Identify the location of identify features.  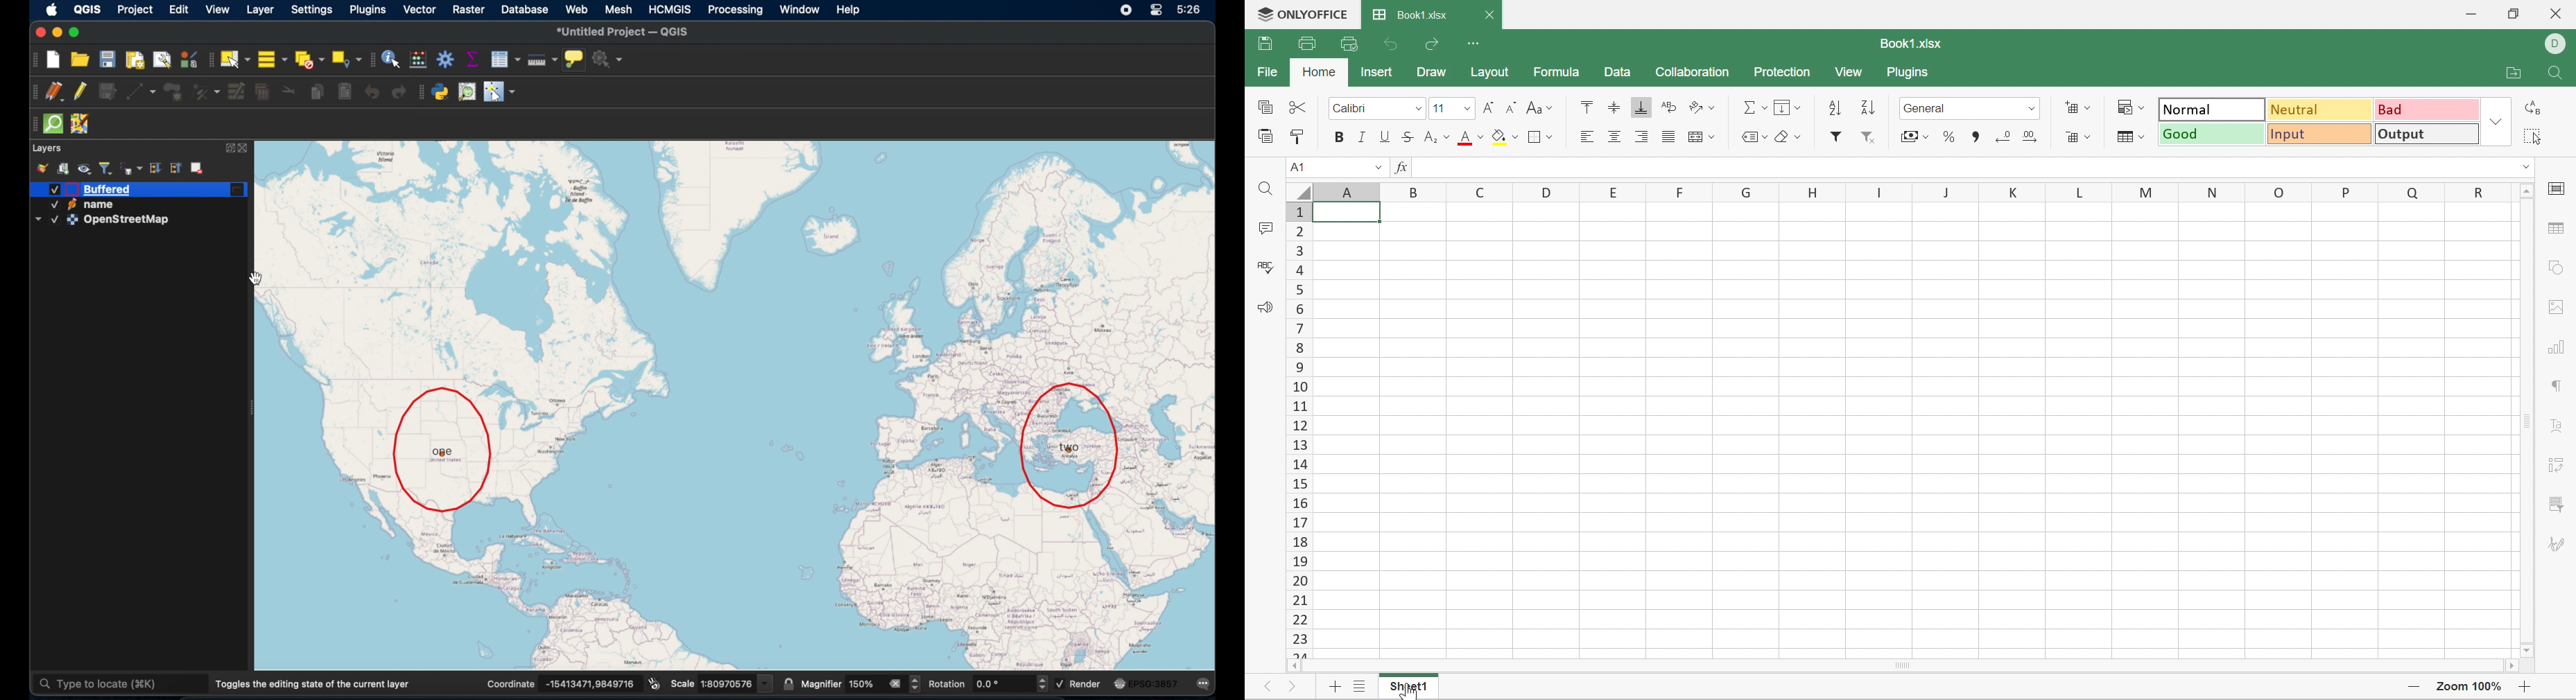
(391, 59).